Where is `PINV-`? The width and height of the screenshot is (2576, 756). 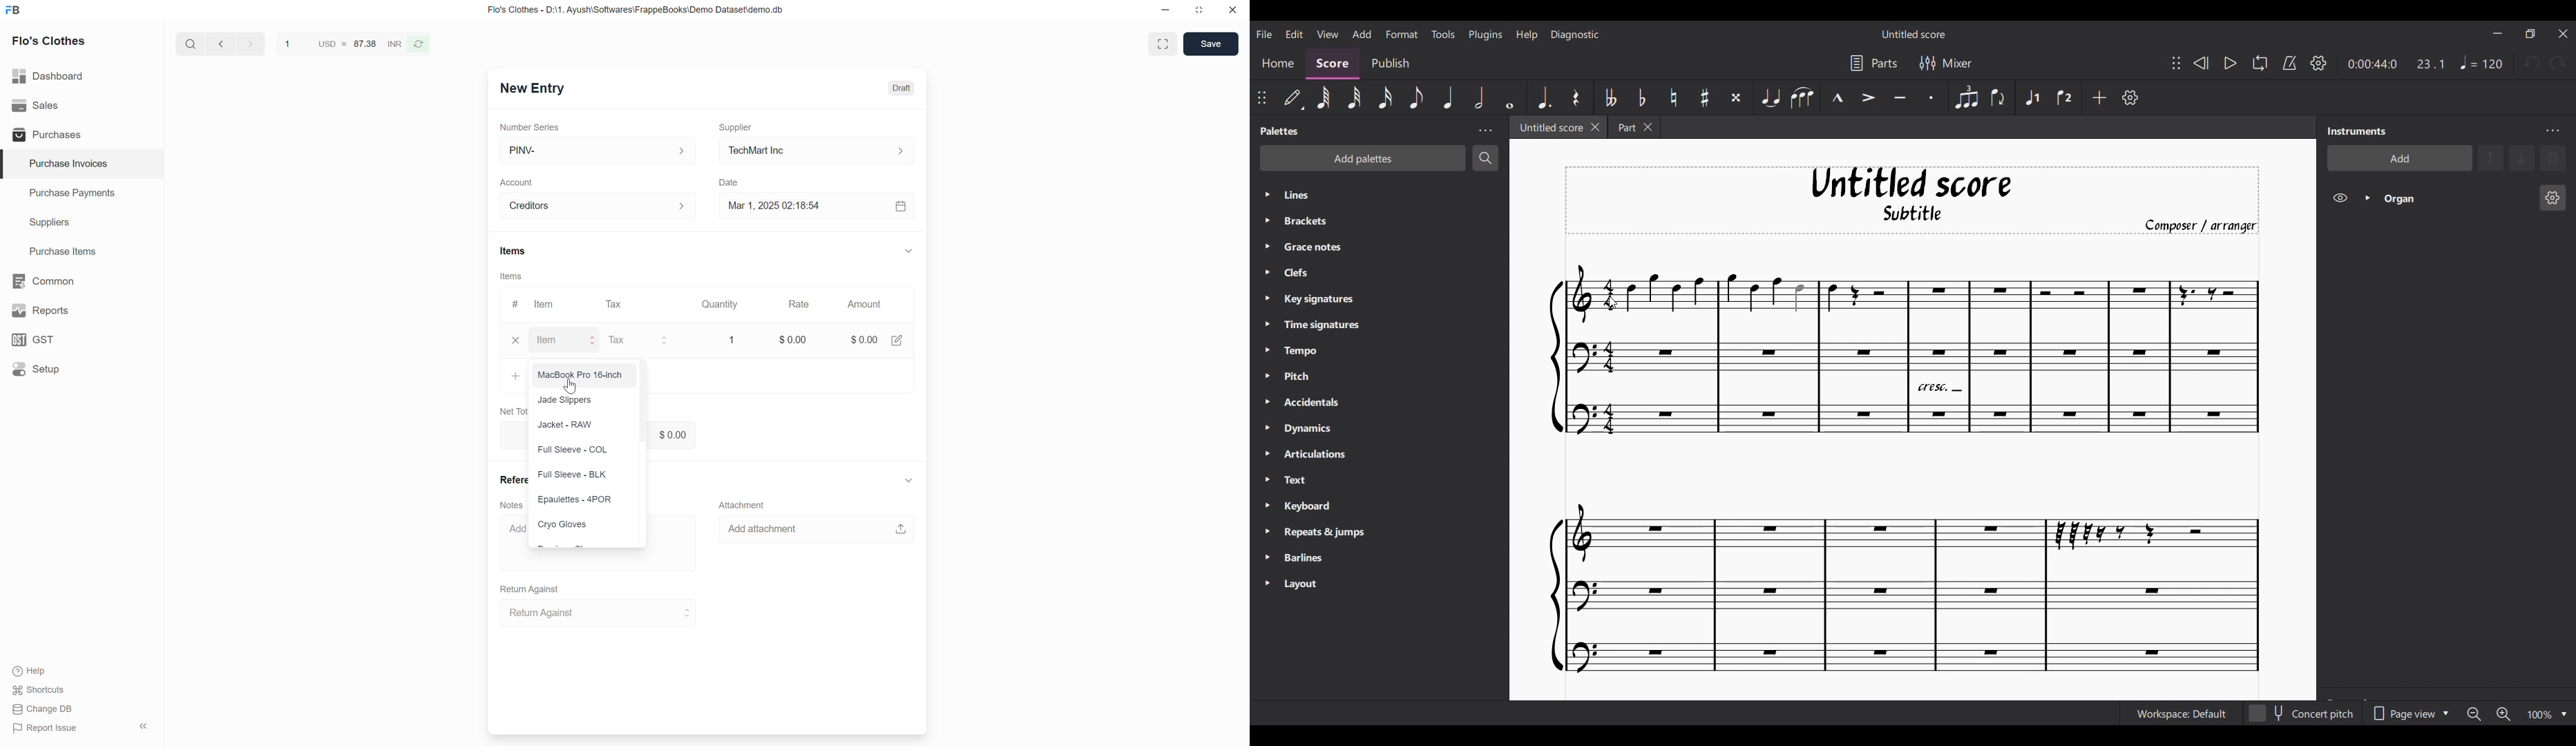 PINV- is located at coordinates (597, 151).